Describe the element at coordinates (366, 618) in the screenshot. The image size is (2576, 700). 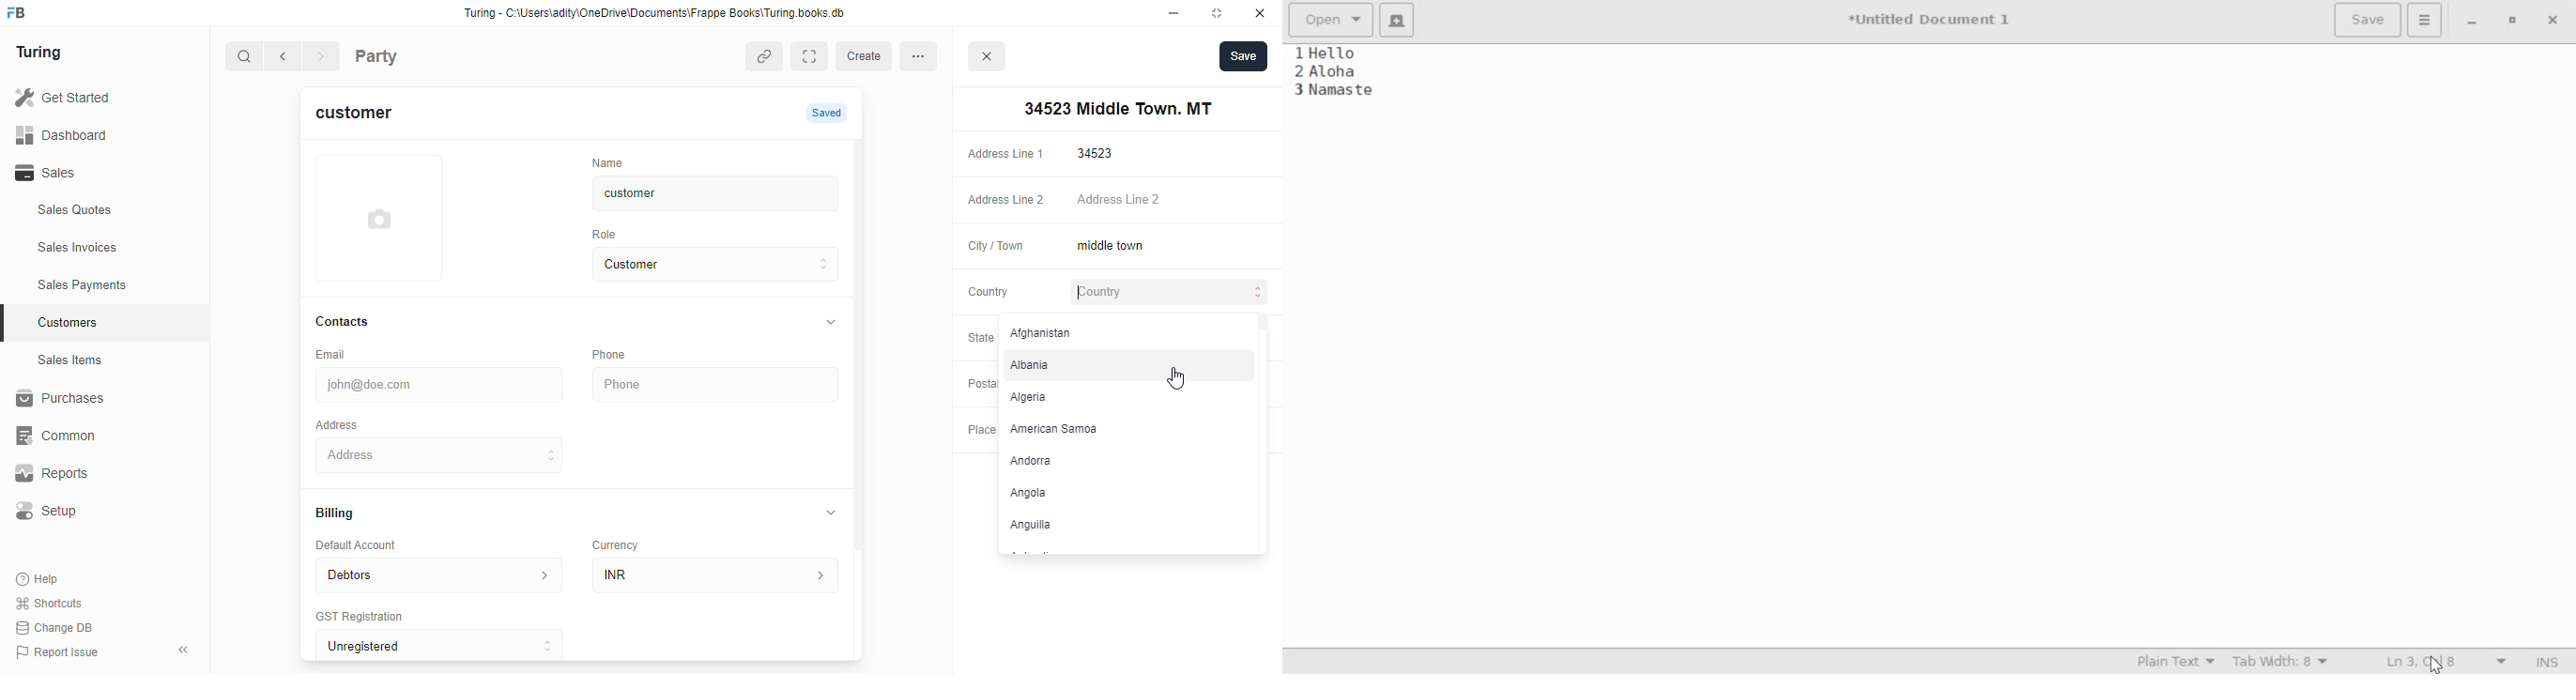
I see `‘GST Registration` at that location.